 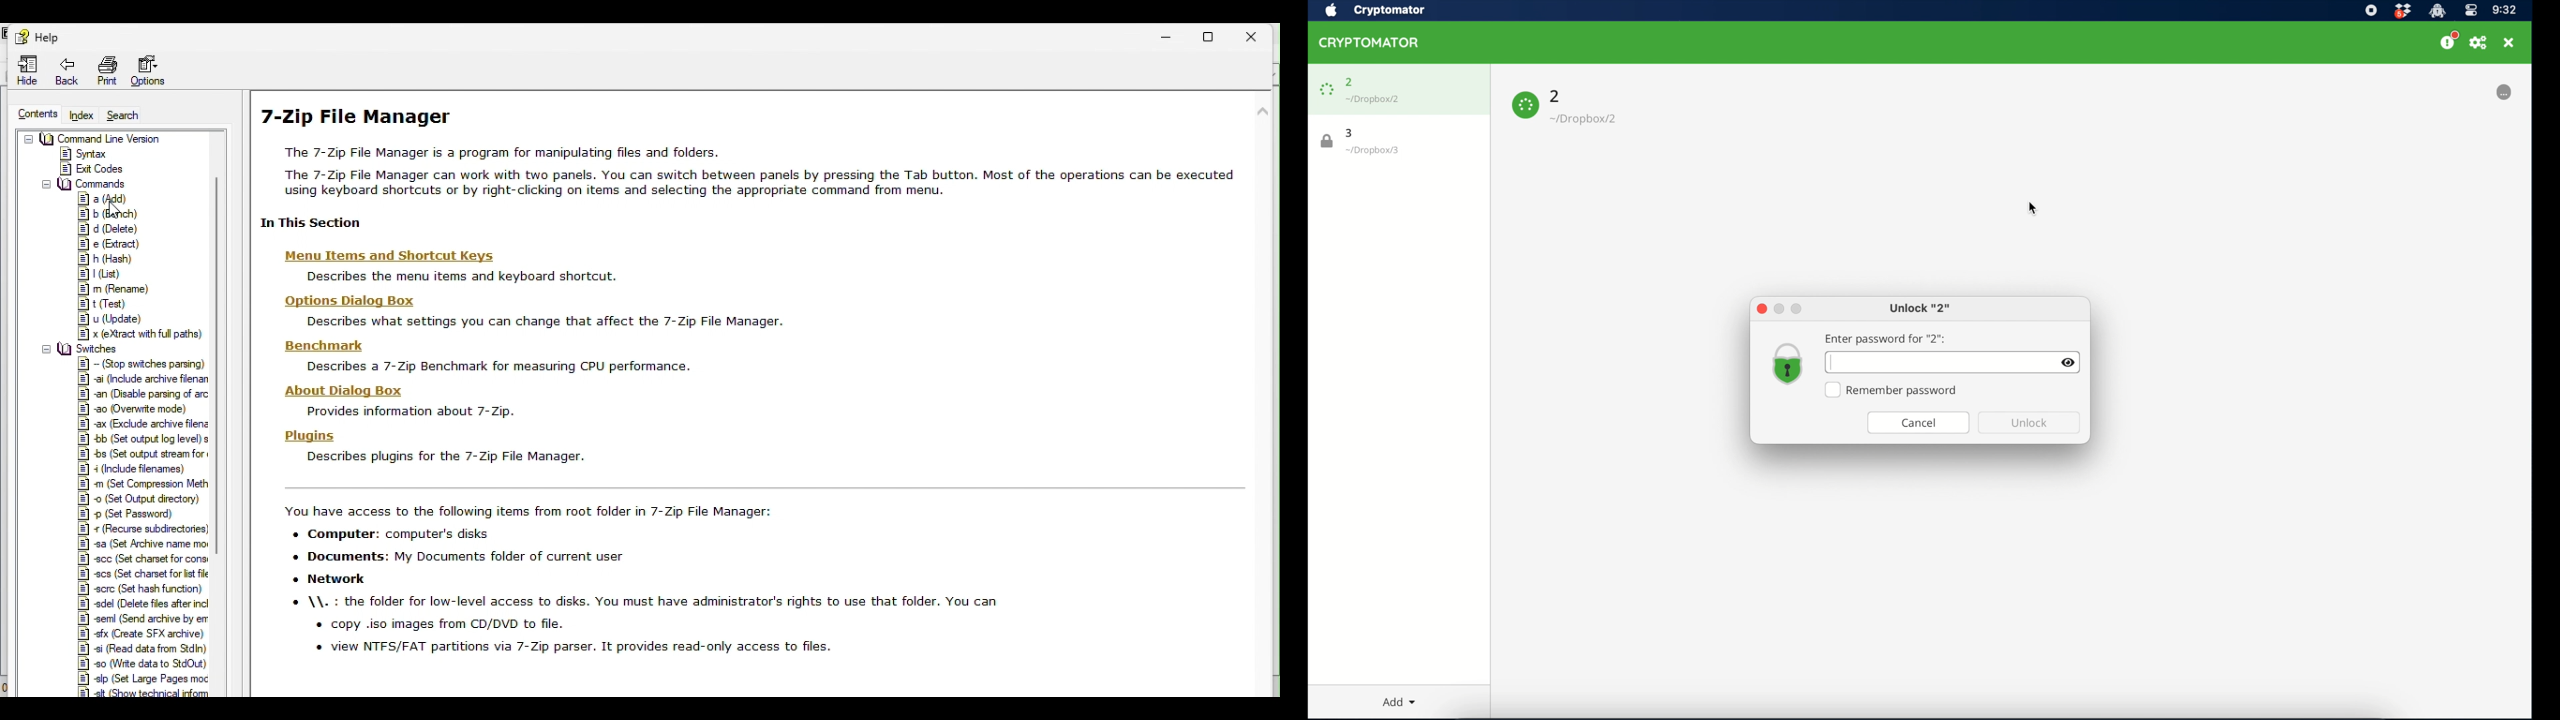 What do you see at coordinates (104, 274) in the screenshot?
I see `l` at bounding box center [104, 274].